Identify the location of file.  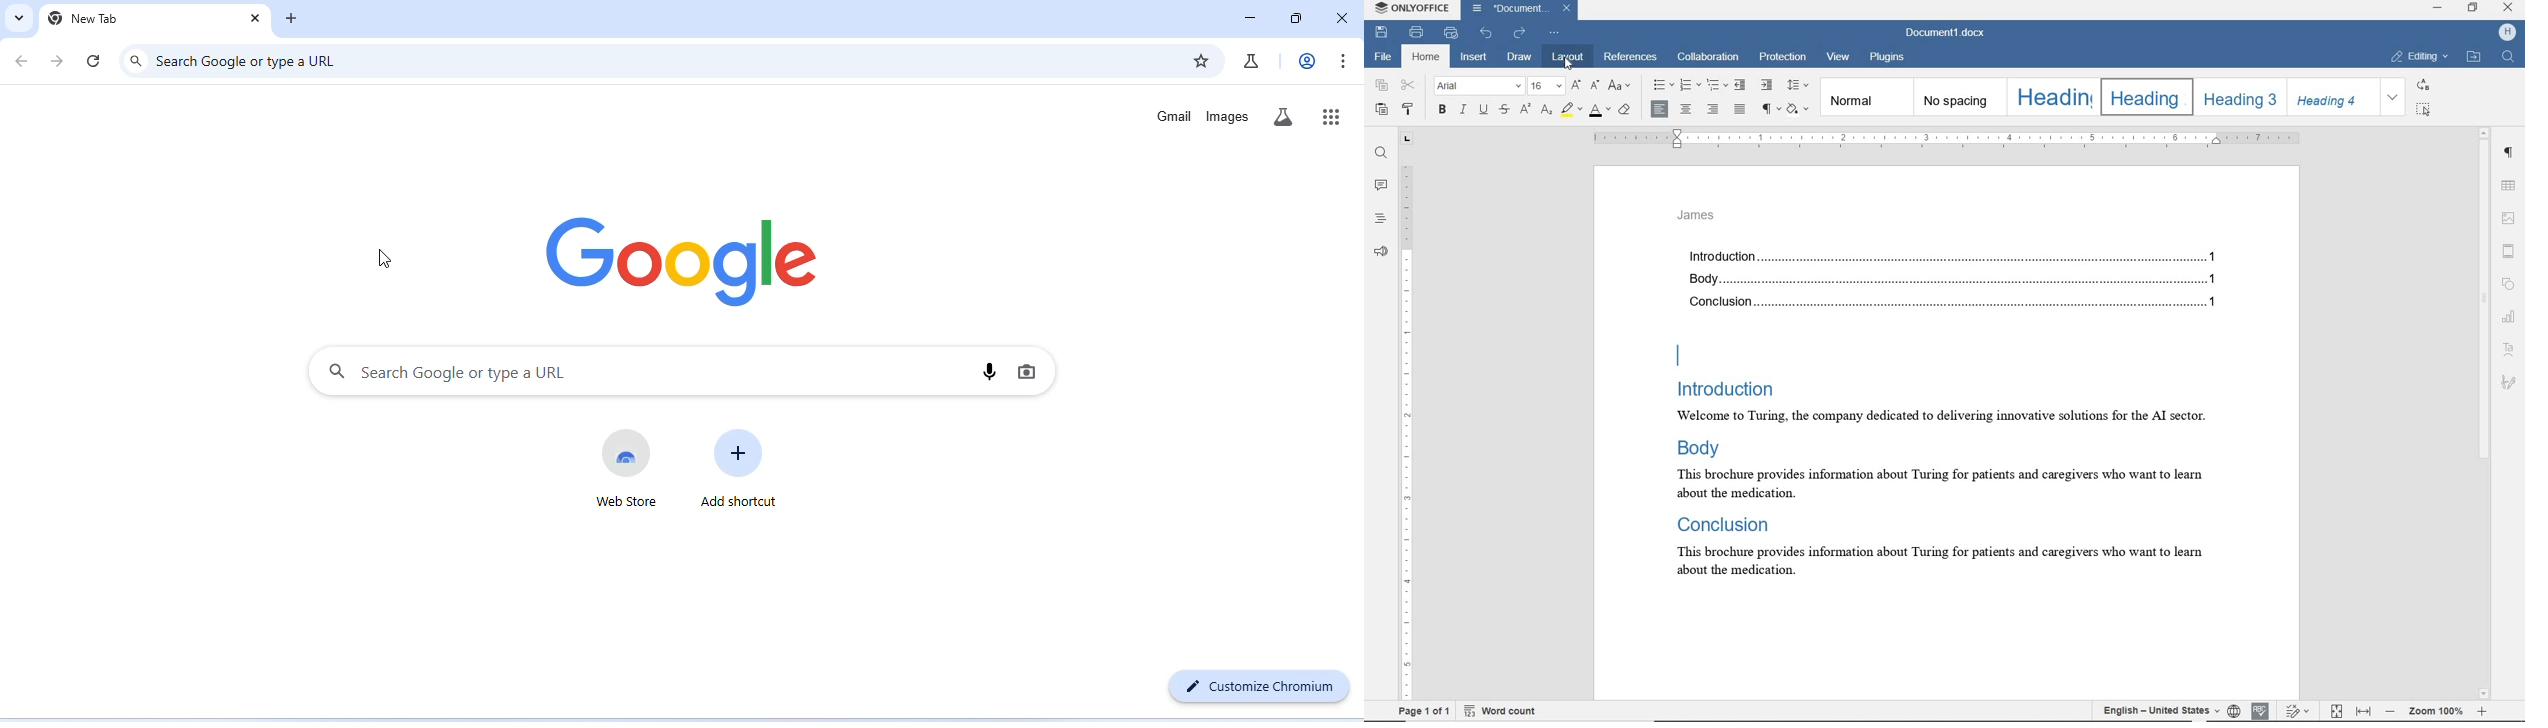
(1384, 55).